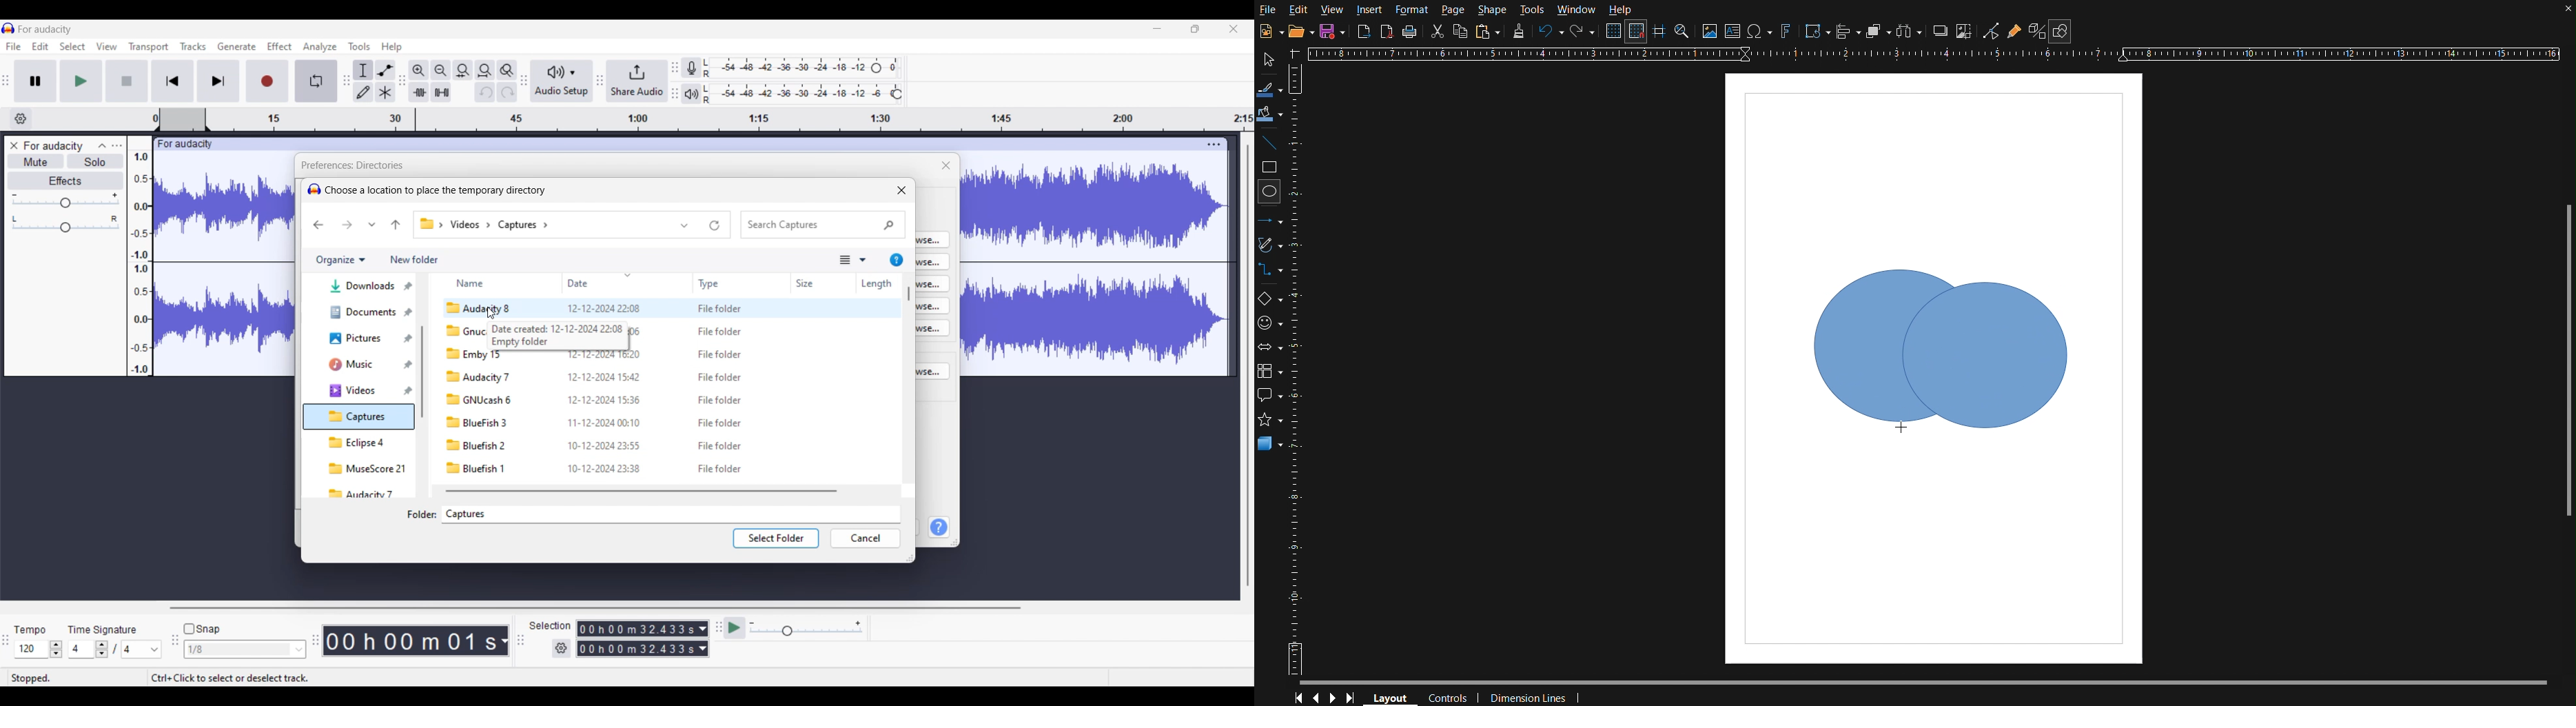  What do you see at coordinates (410, 641) in the screenshot?
I see `Current timestamp of track` at bounding box center [410, 641].